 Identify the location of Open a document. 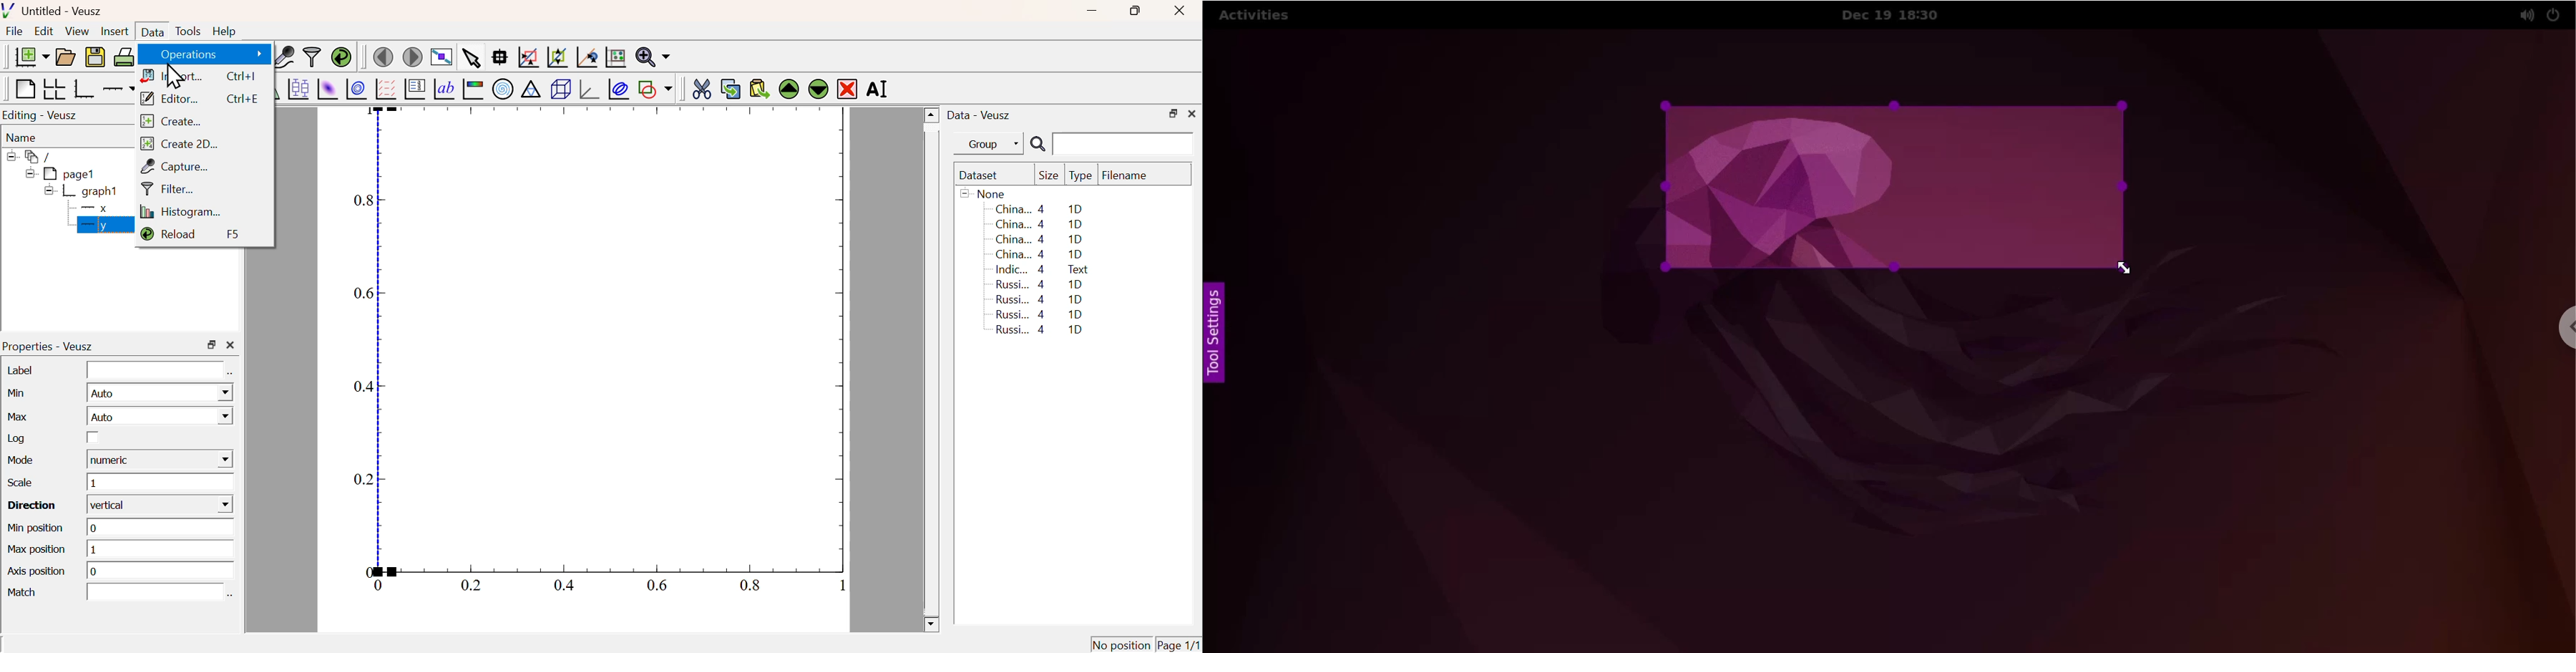
(65, 57).